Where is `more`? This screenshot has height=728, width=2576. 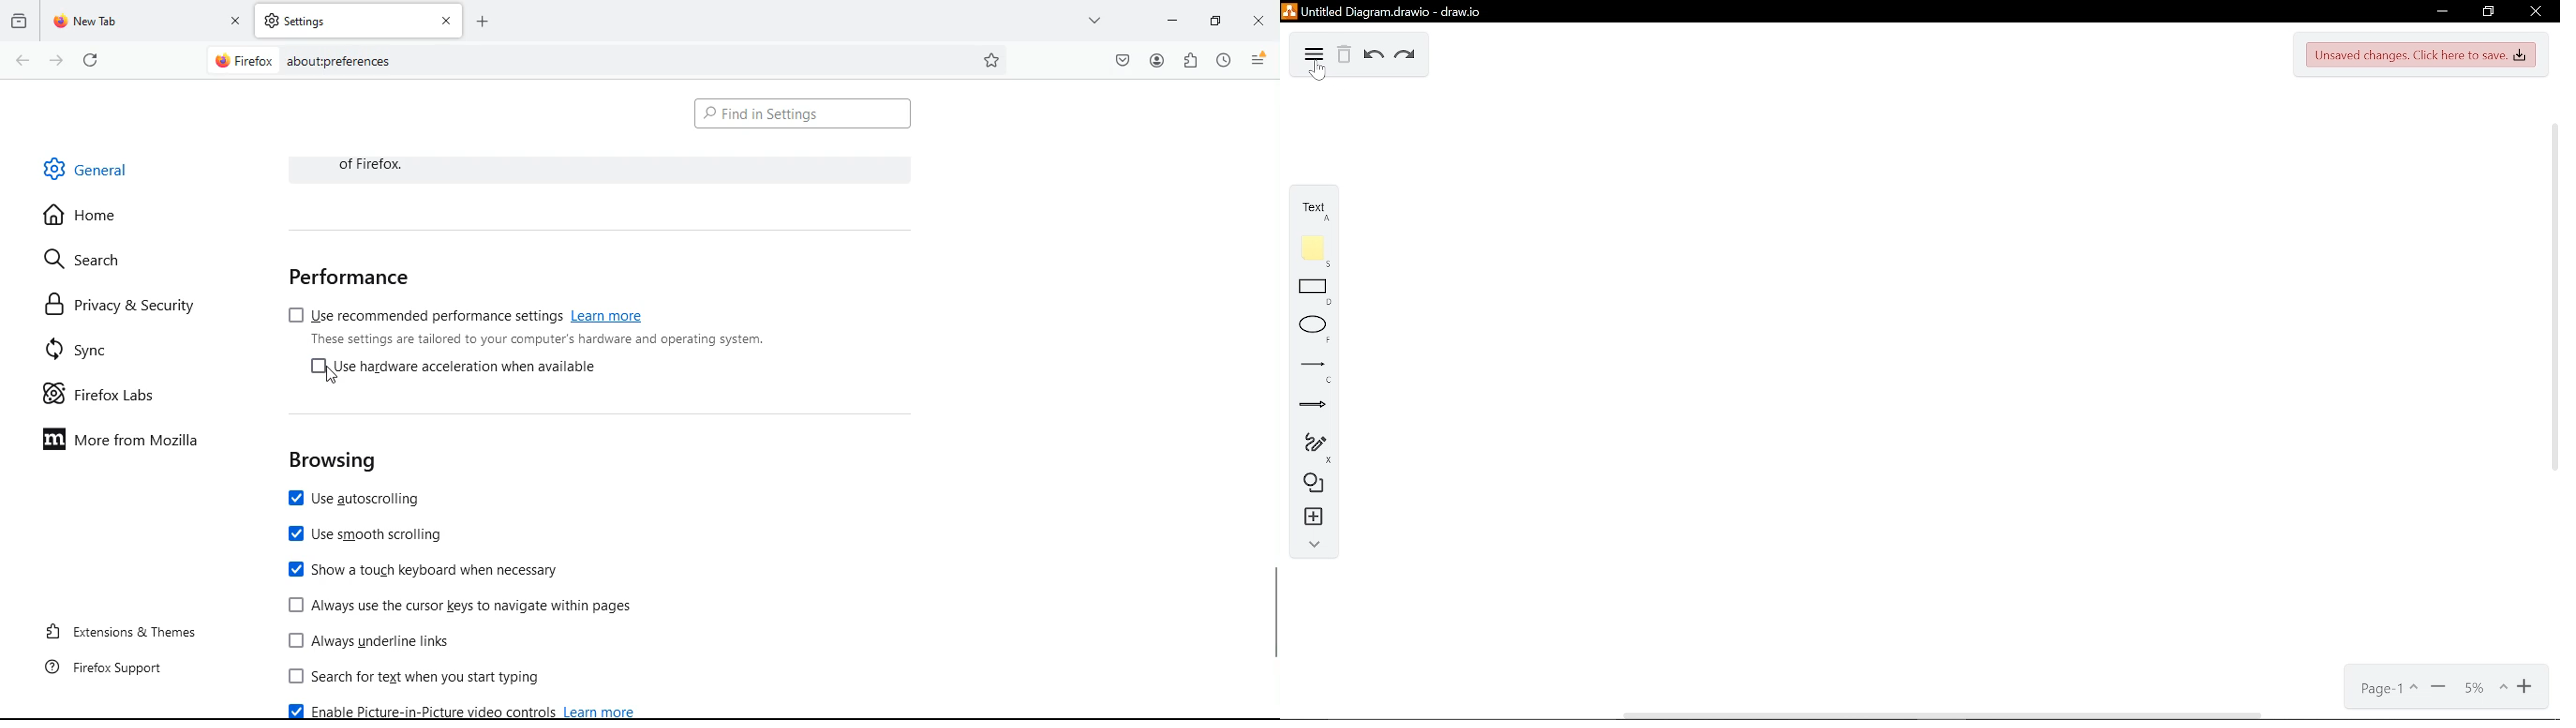 more is located at coordinates (1097, 20).